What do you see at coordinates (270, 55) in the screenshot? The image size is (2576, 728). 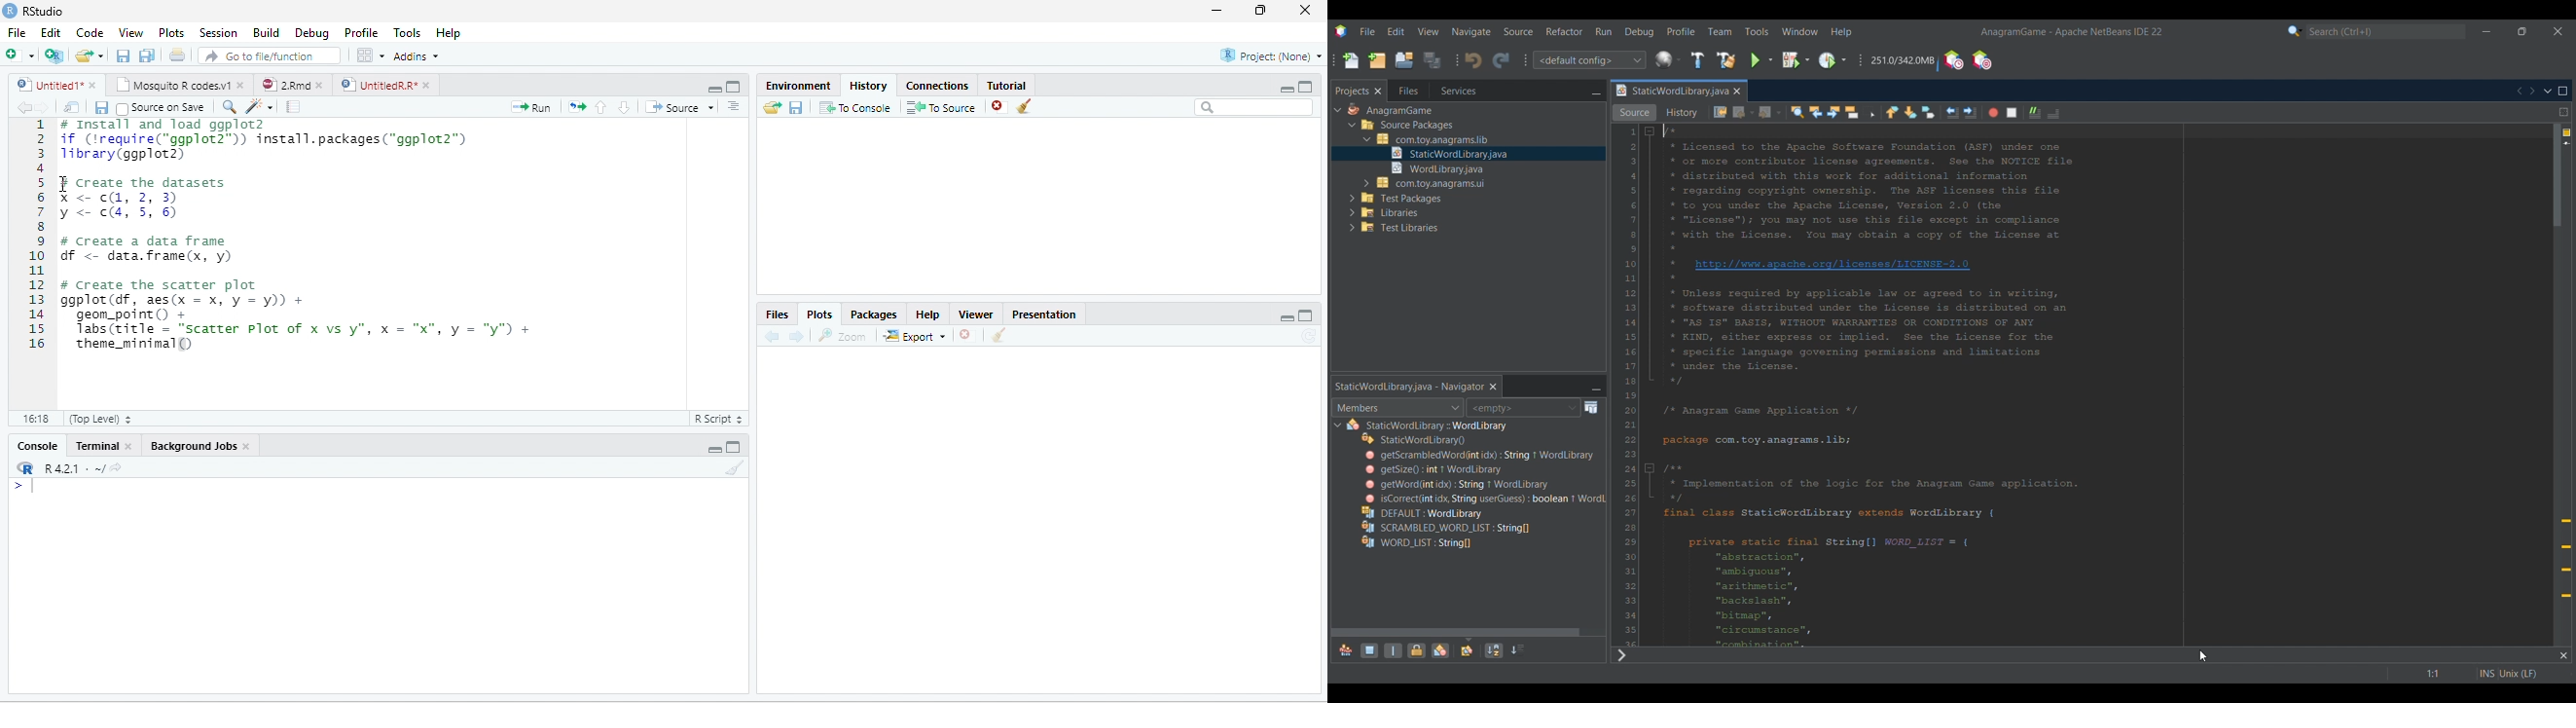 I see `Go to file/function` at bounding box center [270, 55].